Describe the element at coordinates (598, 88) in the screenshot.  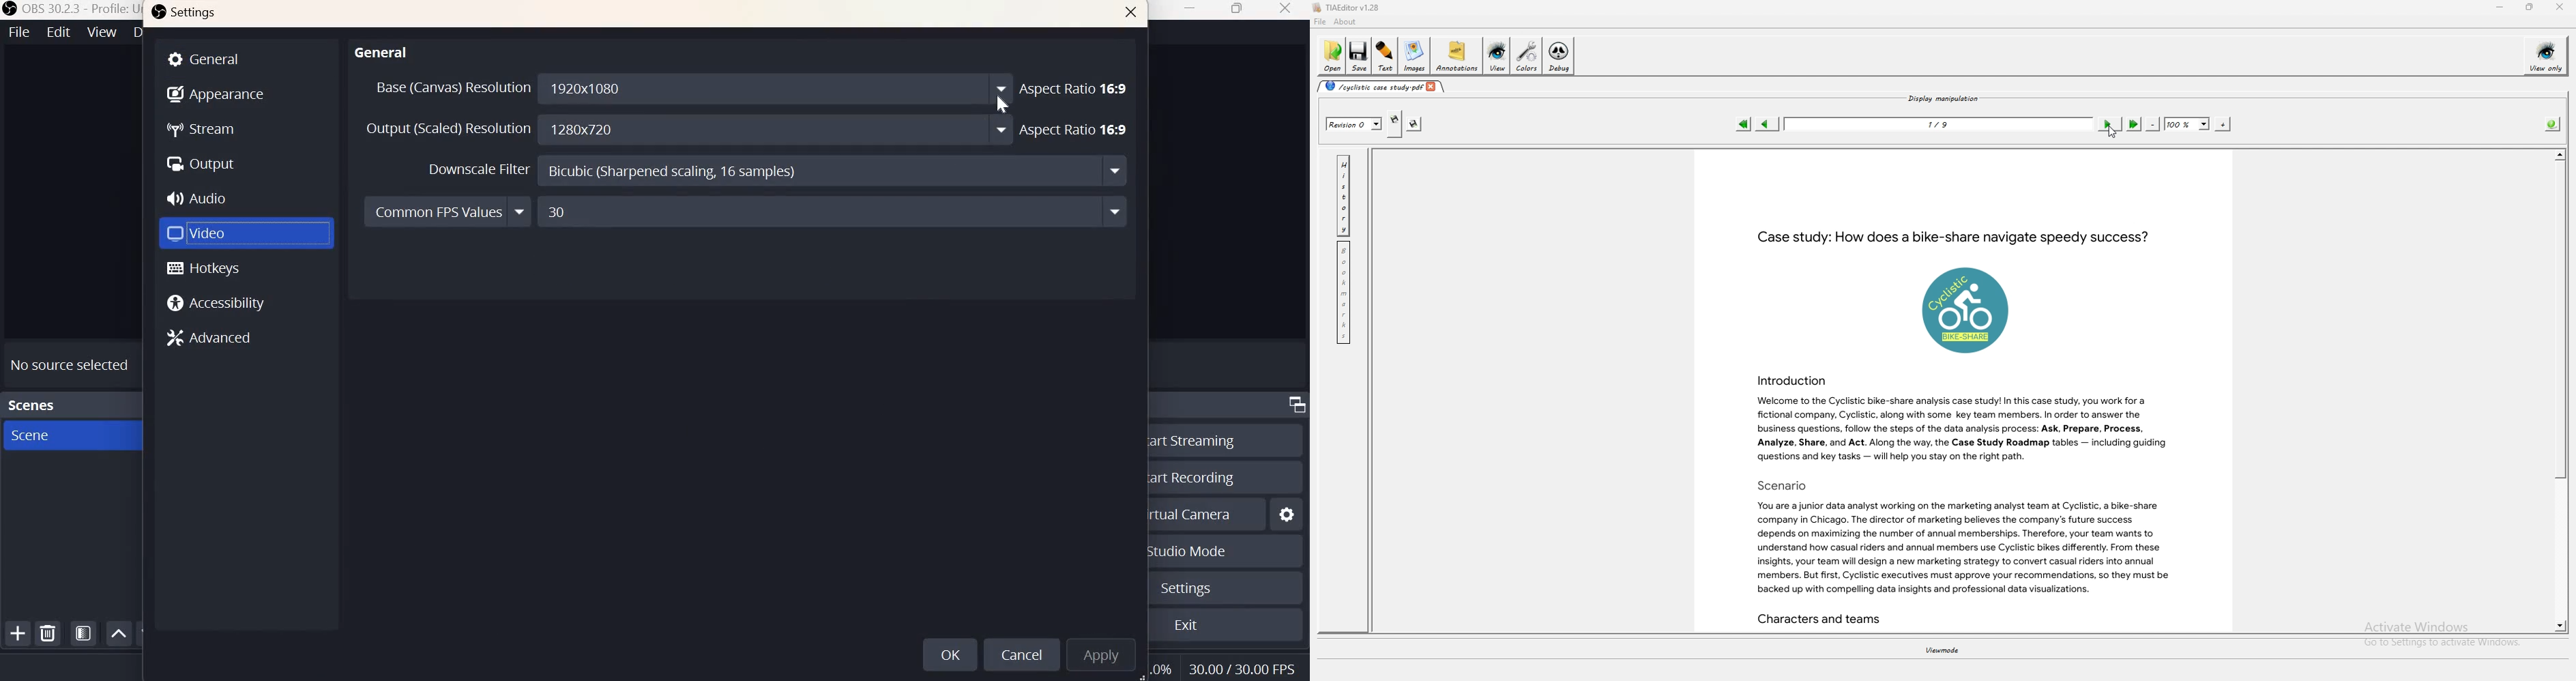
I see `1920*1080` at that location.